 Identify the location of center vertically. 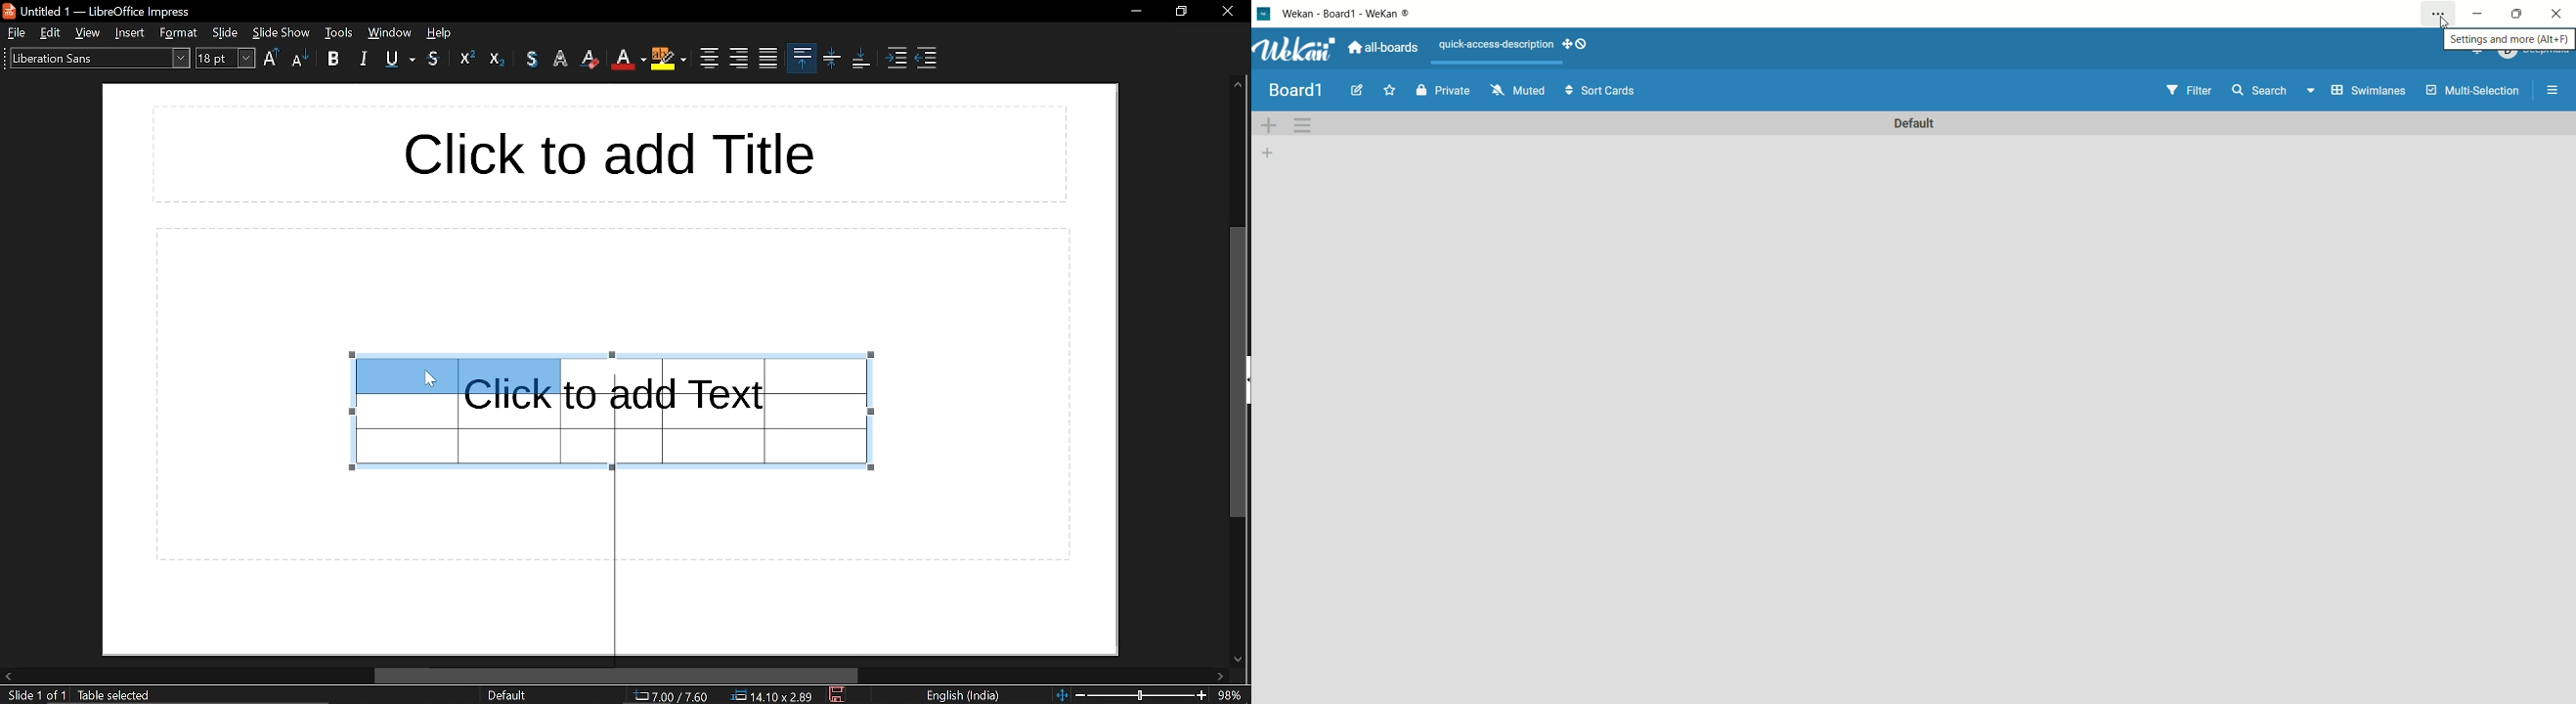
(832, 60).